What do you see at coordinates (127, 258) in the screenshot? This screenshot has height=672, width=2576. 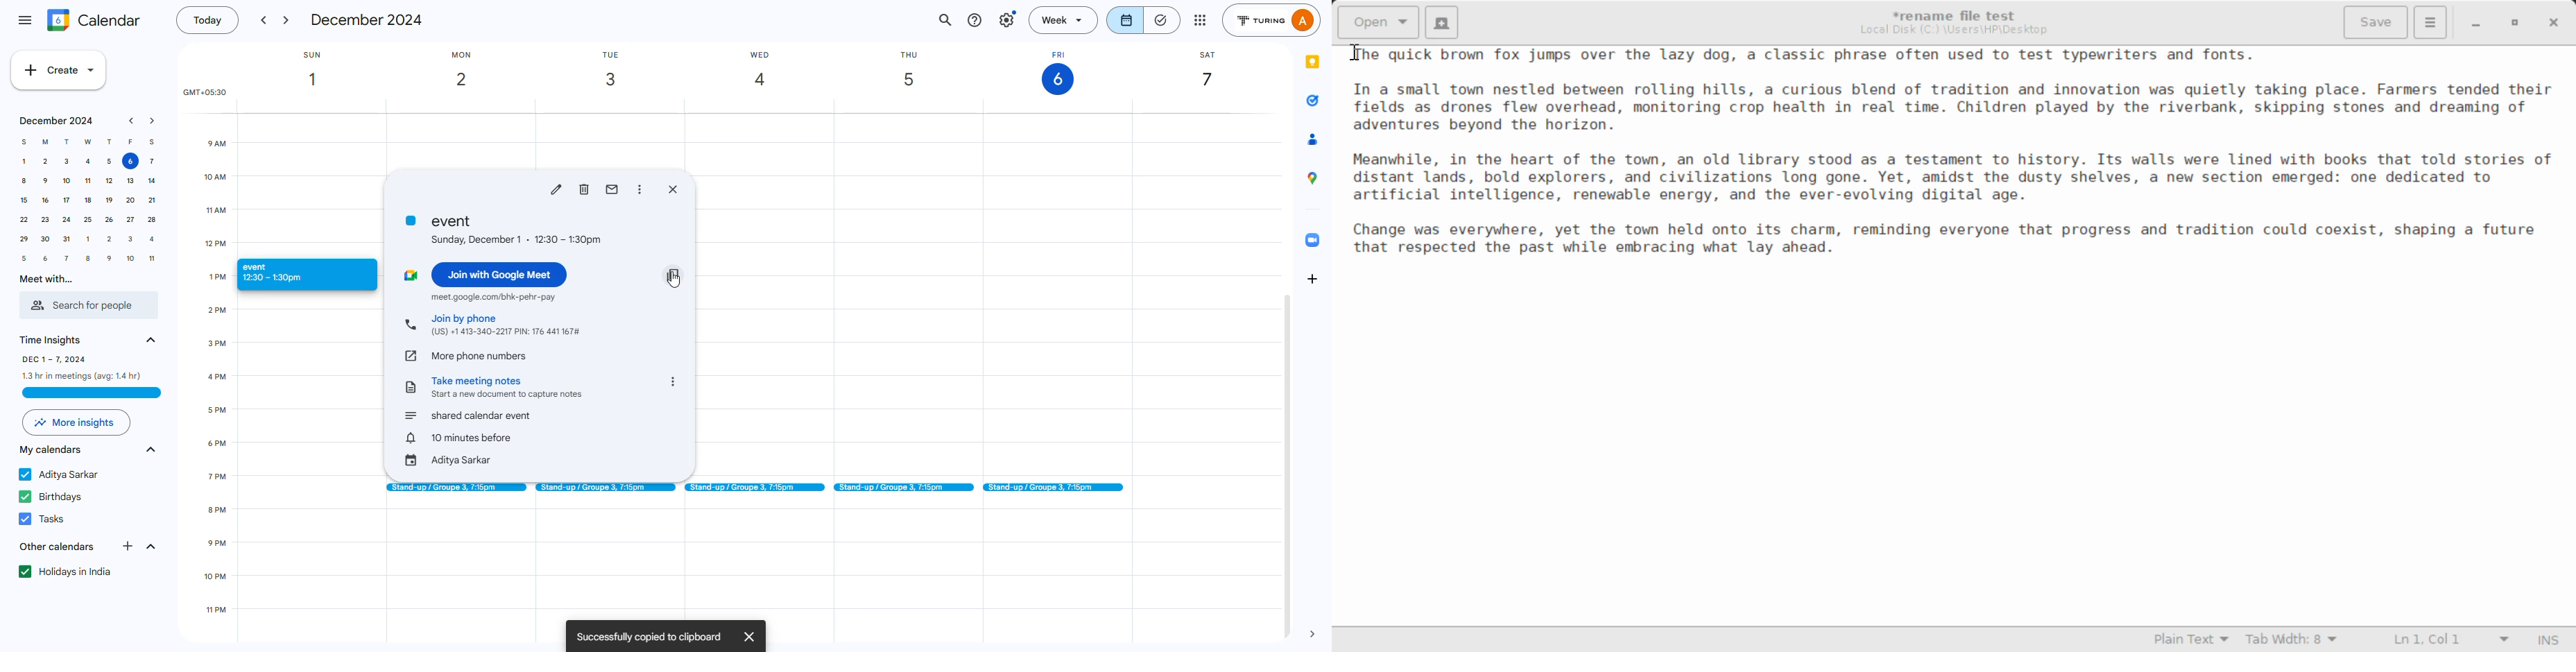 I see `10` at bounding box center [127, 258].